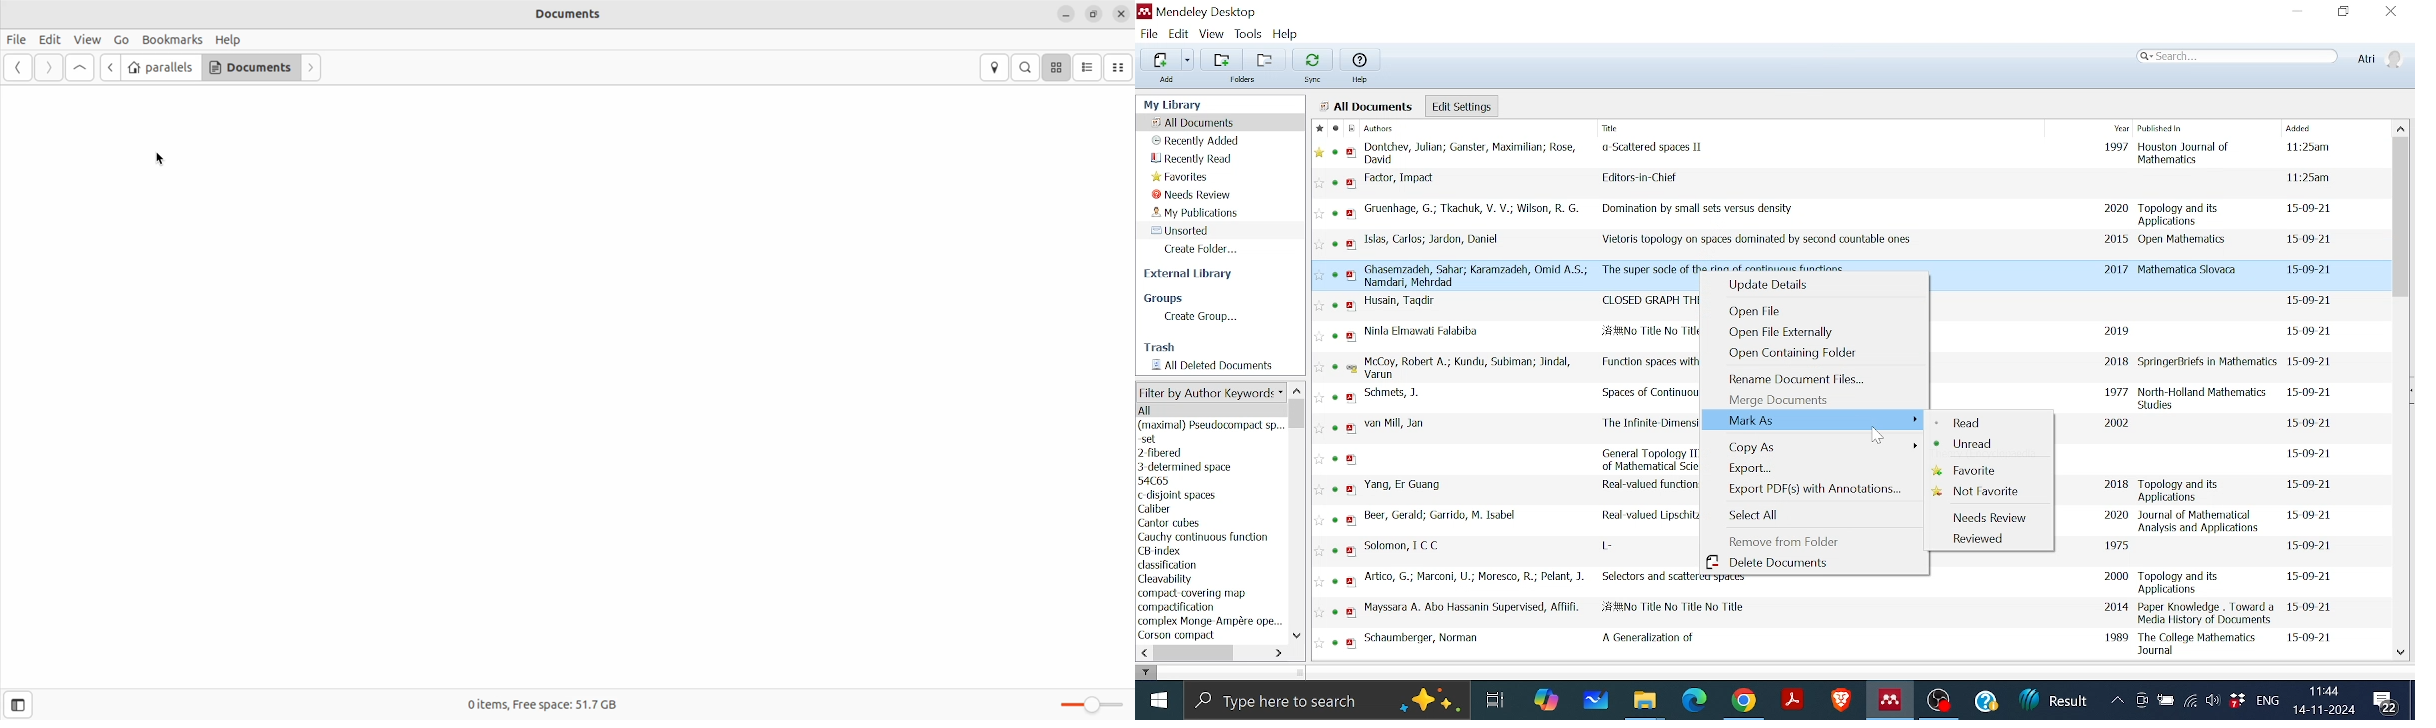 The height and width of the screenshot is (728, 2436). I want to click on Battery, so click(2164, 703).